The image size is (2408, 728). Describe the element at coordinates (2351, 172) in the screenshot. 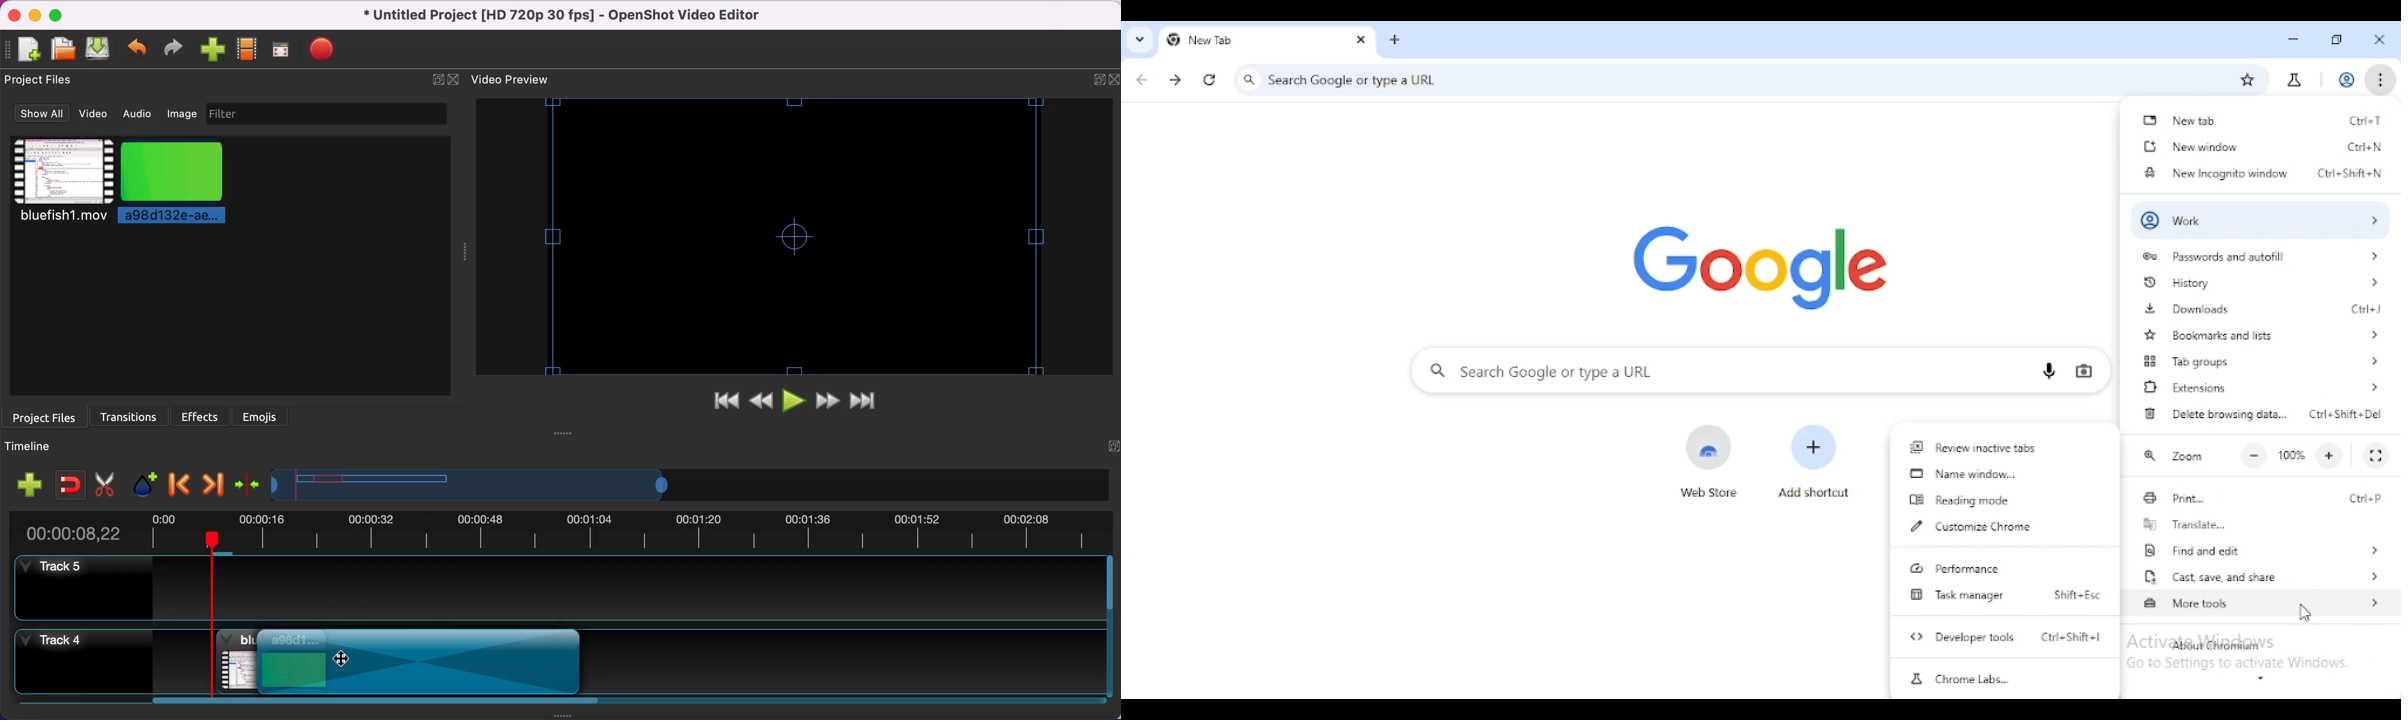

I see `shortcut for new incognito window` at that location.